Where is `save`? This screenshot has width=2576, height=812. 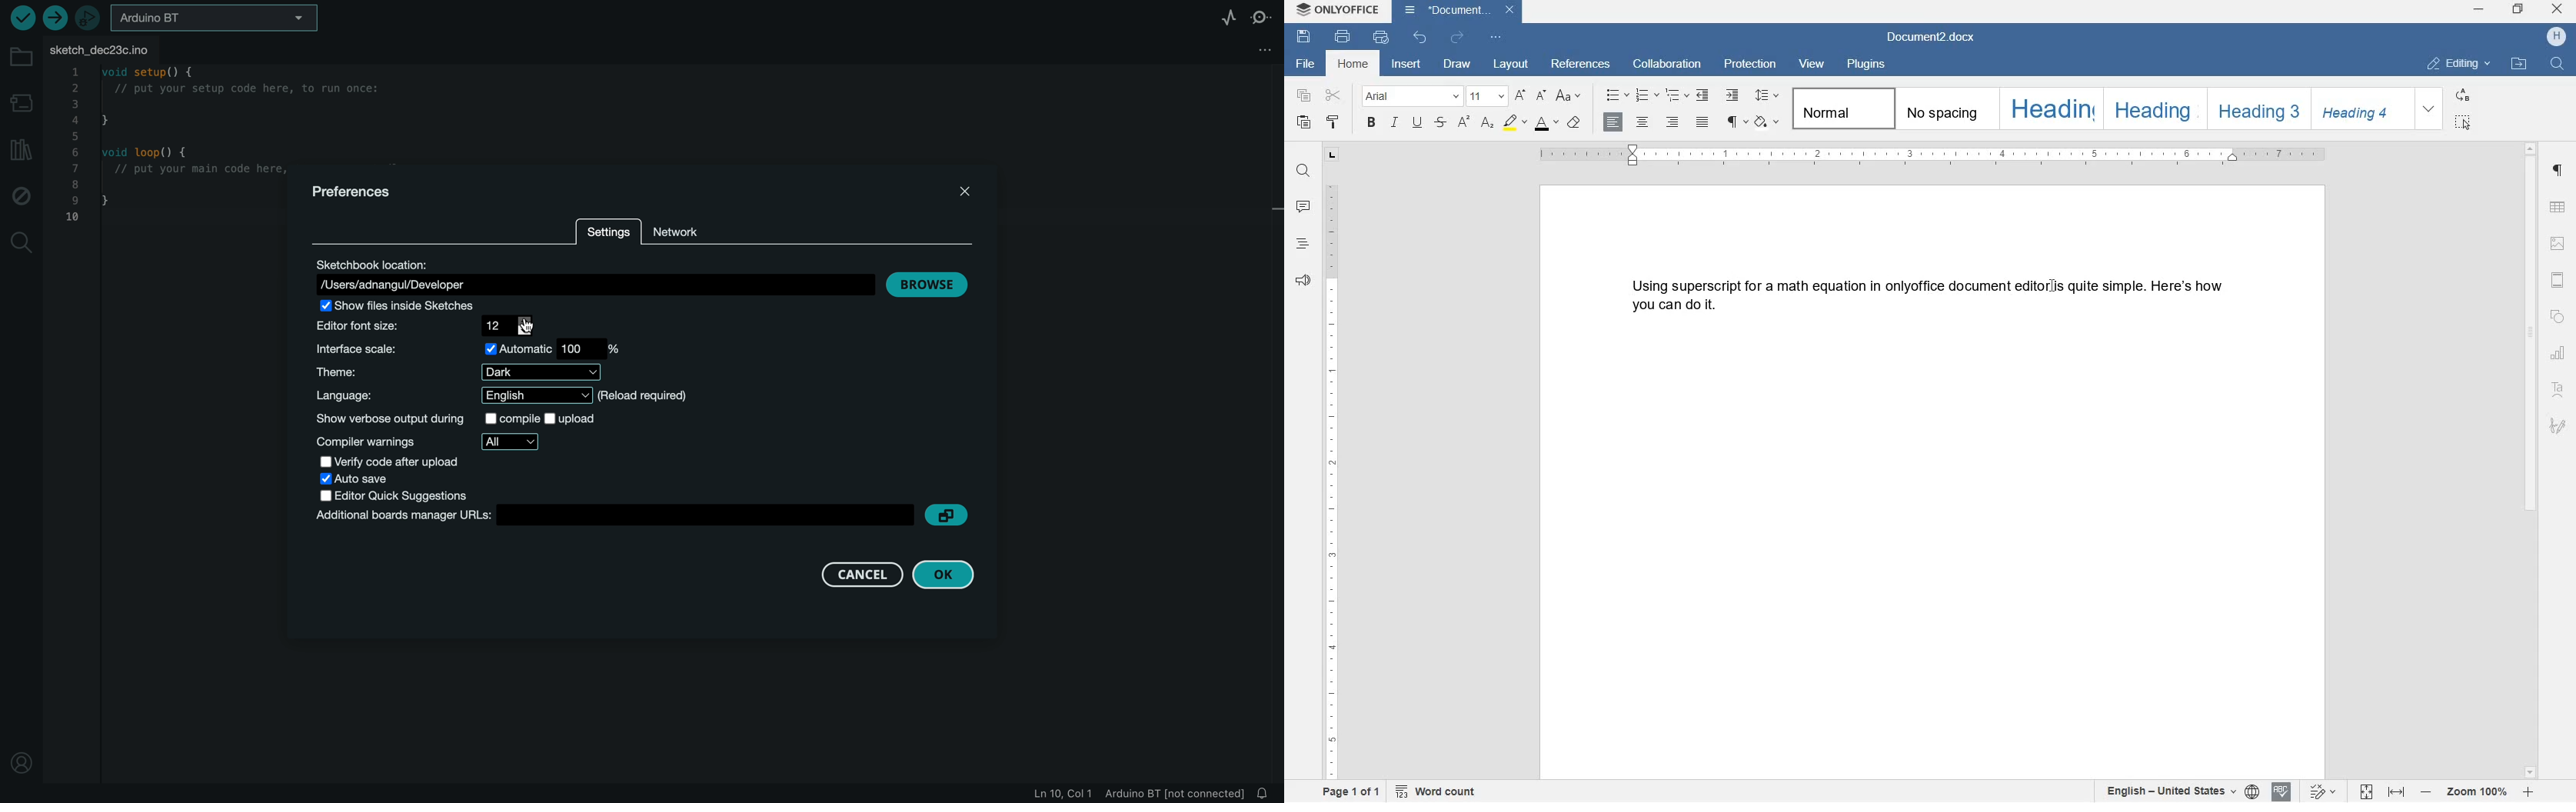 save is located at coordinates (1306, 37).